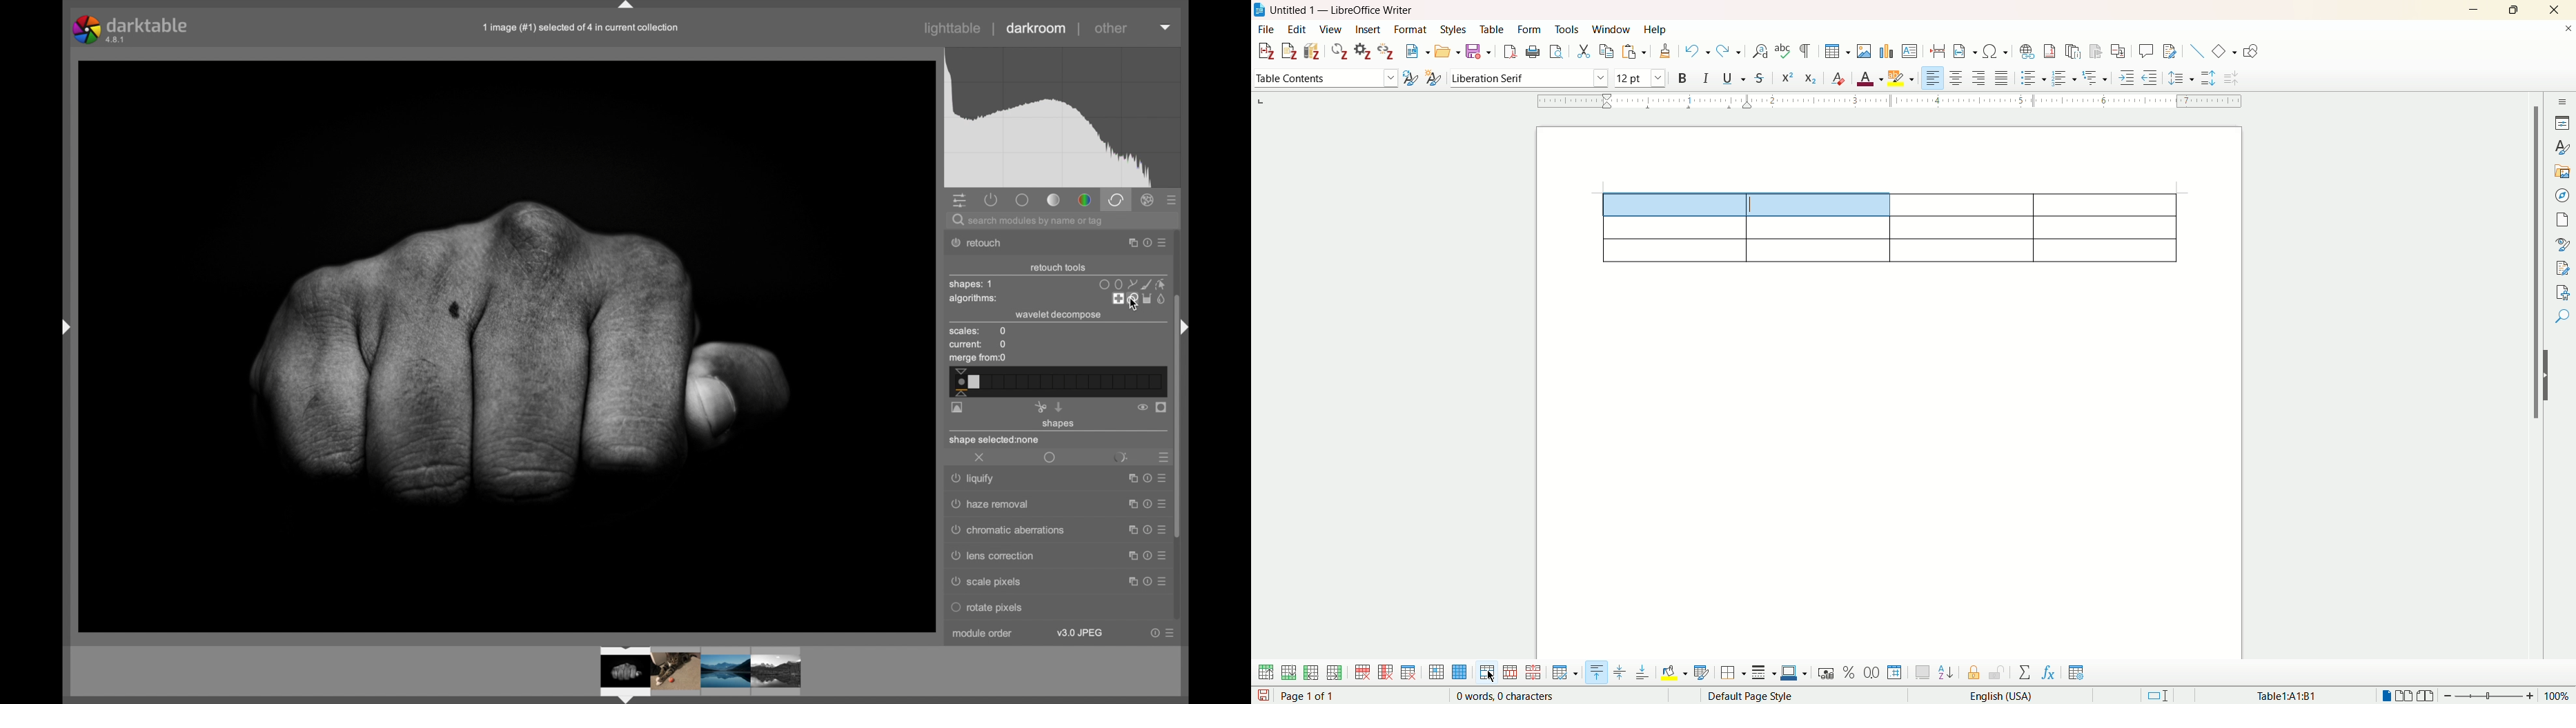  What do you see at coordinates (1051, 458) in the screenshot?
I see `uniformly` at bounding box center [1051, 458].